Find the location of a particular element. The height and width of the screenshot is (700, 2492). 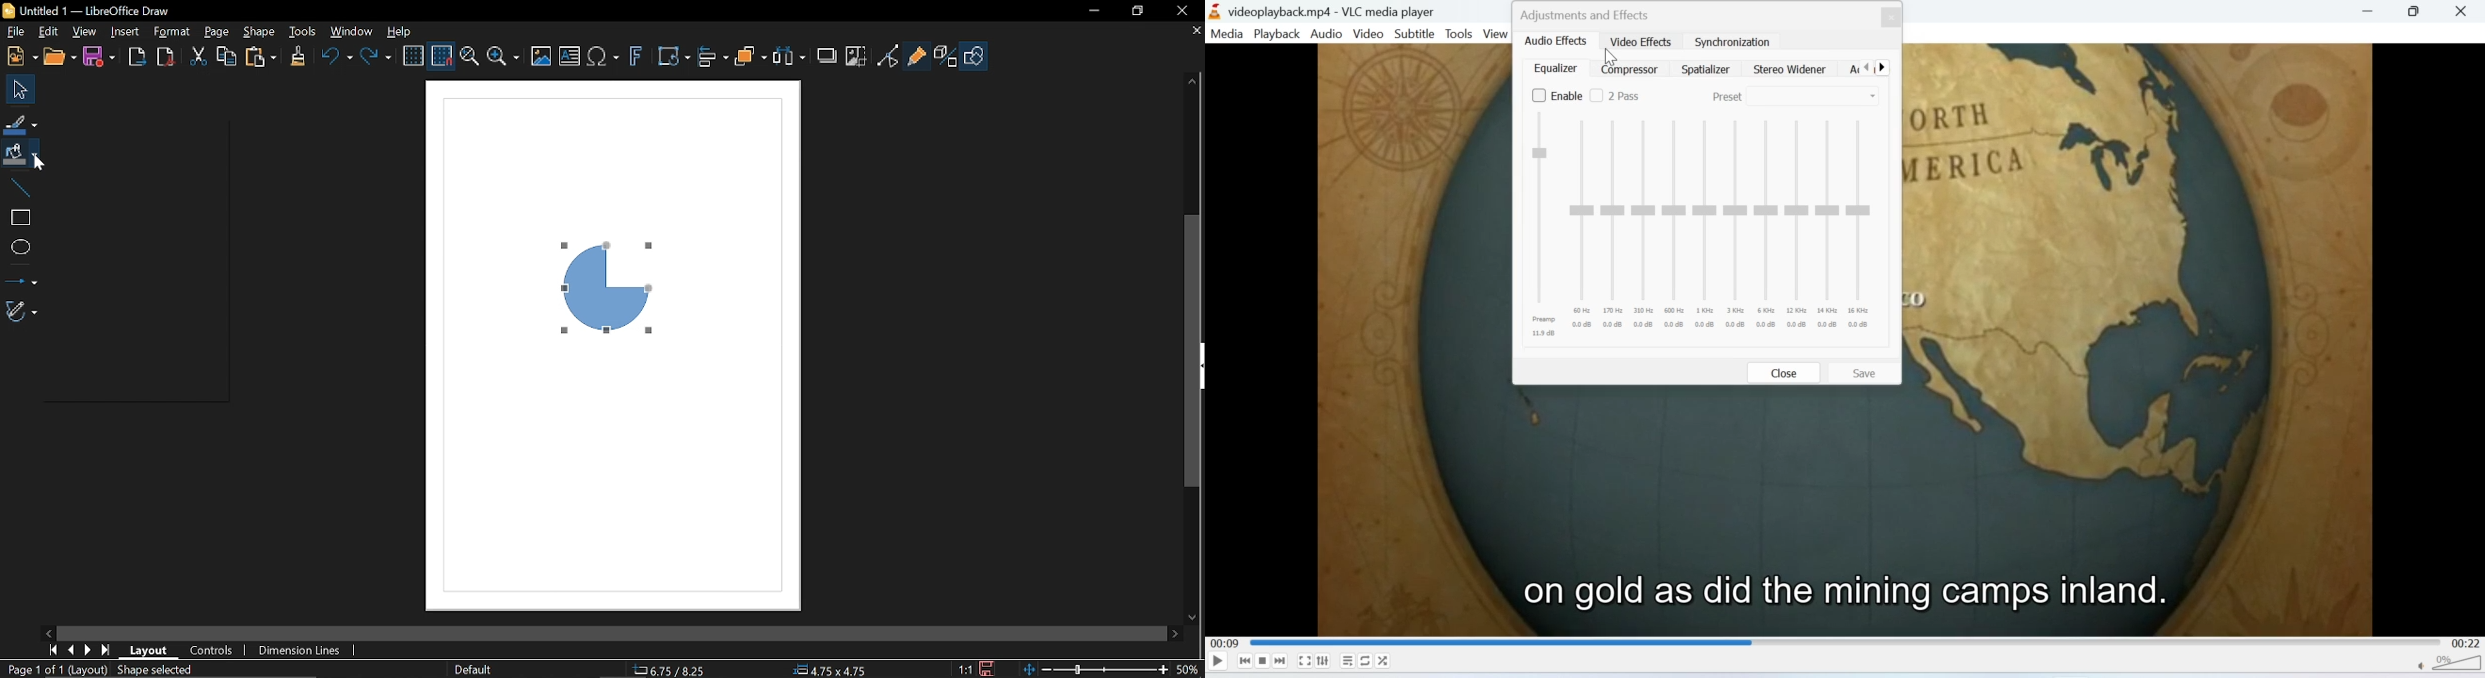

Window is located at coordinates (352, 32).